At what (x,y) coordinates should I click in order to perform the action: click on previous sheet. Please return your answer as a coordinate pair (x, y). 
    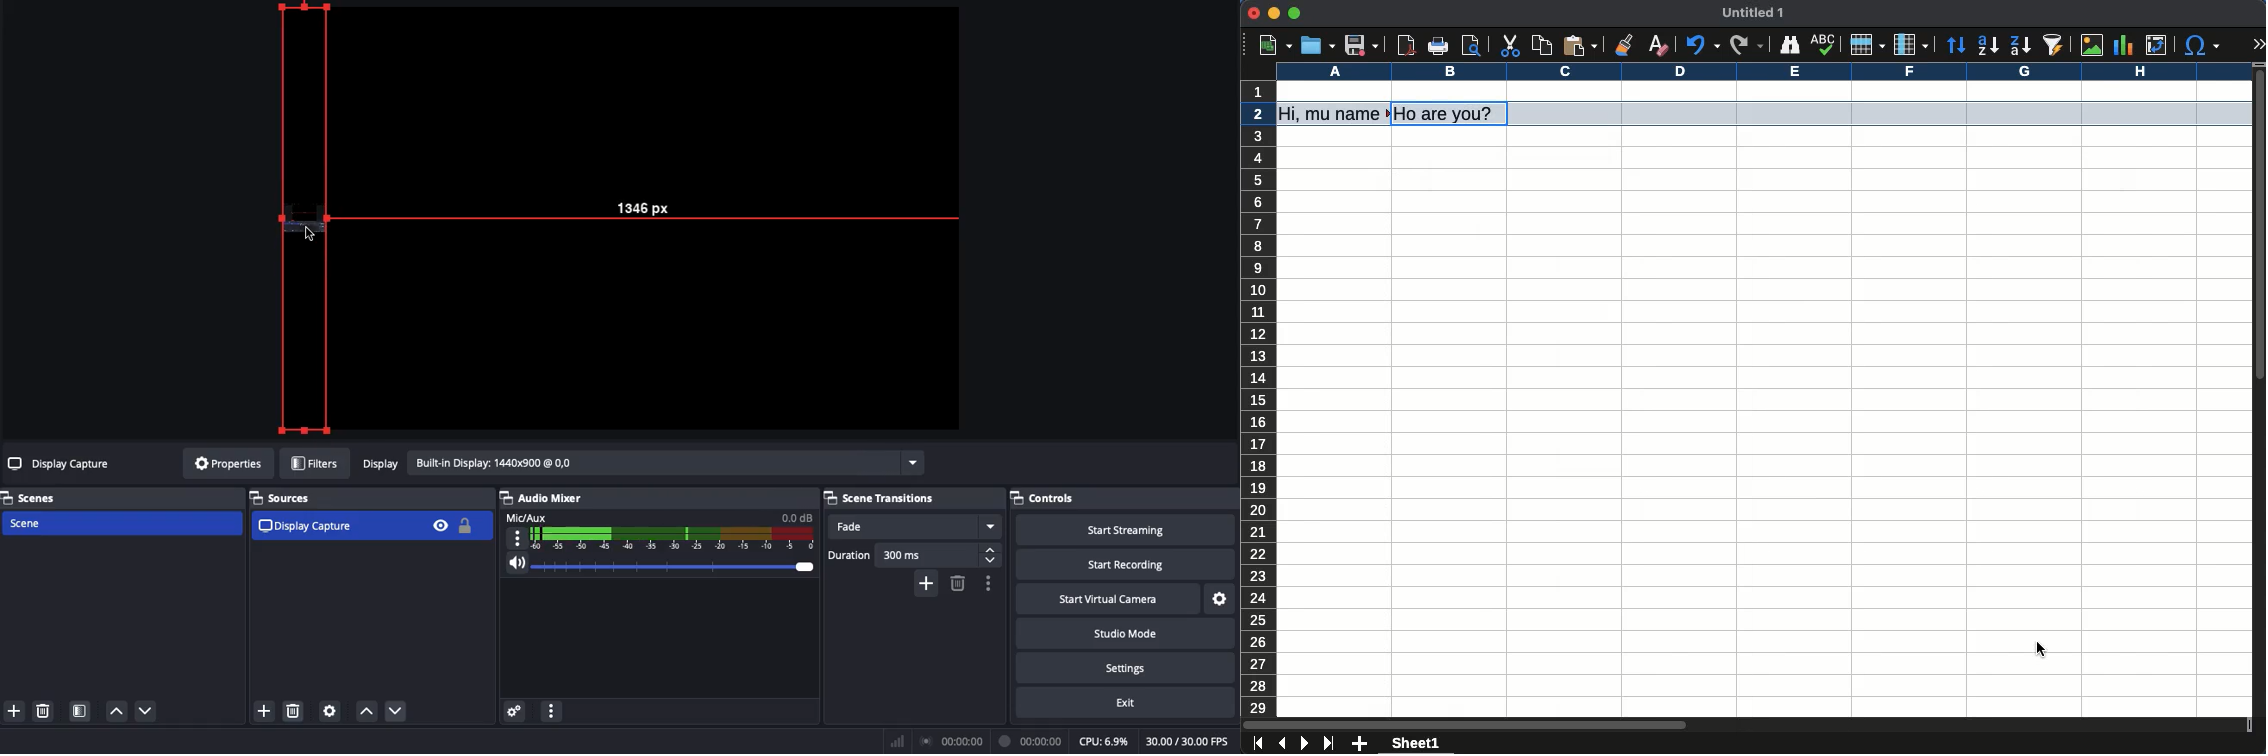
    Looking at the image, I should click on (1284, 744).